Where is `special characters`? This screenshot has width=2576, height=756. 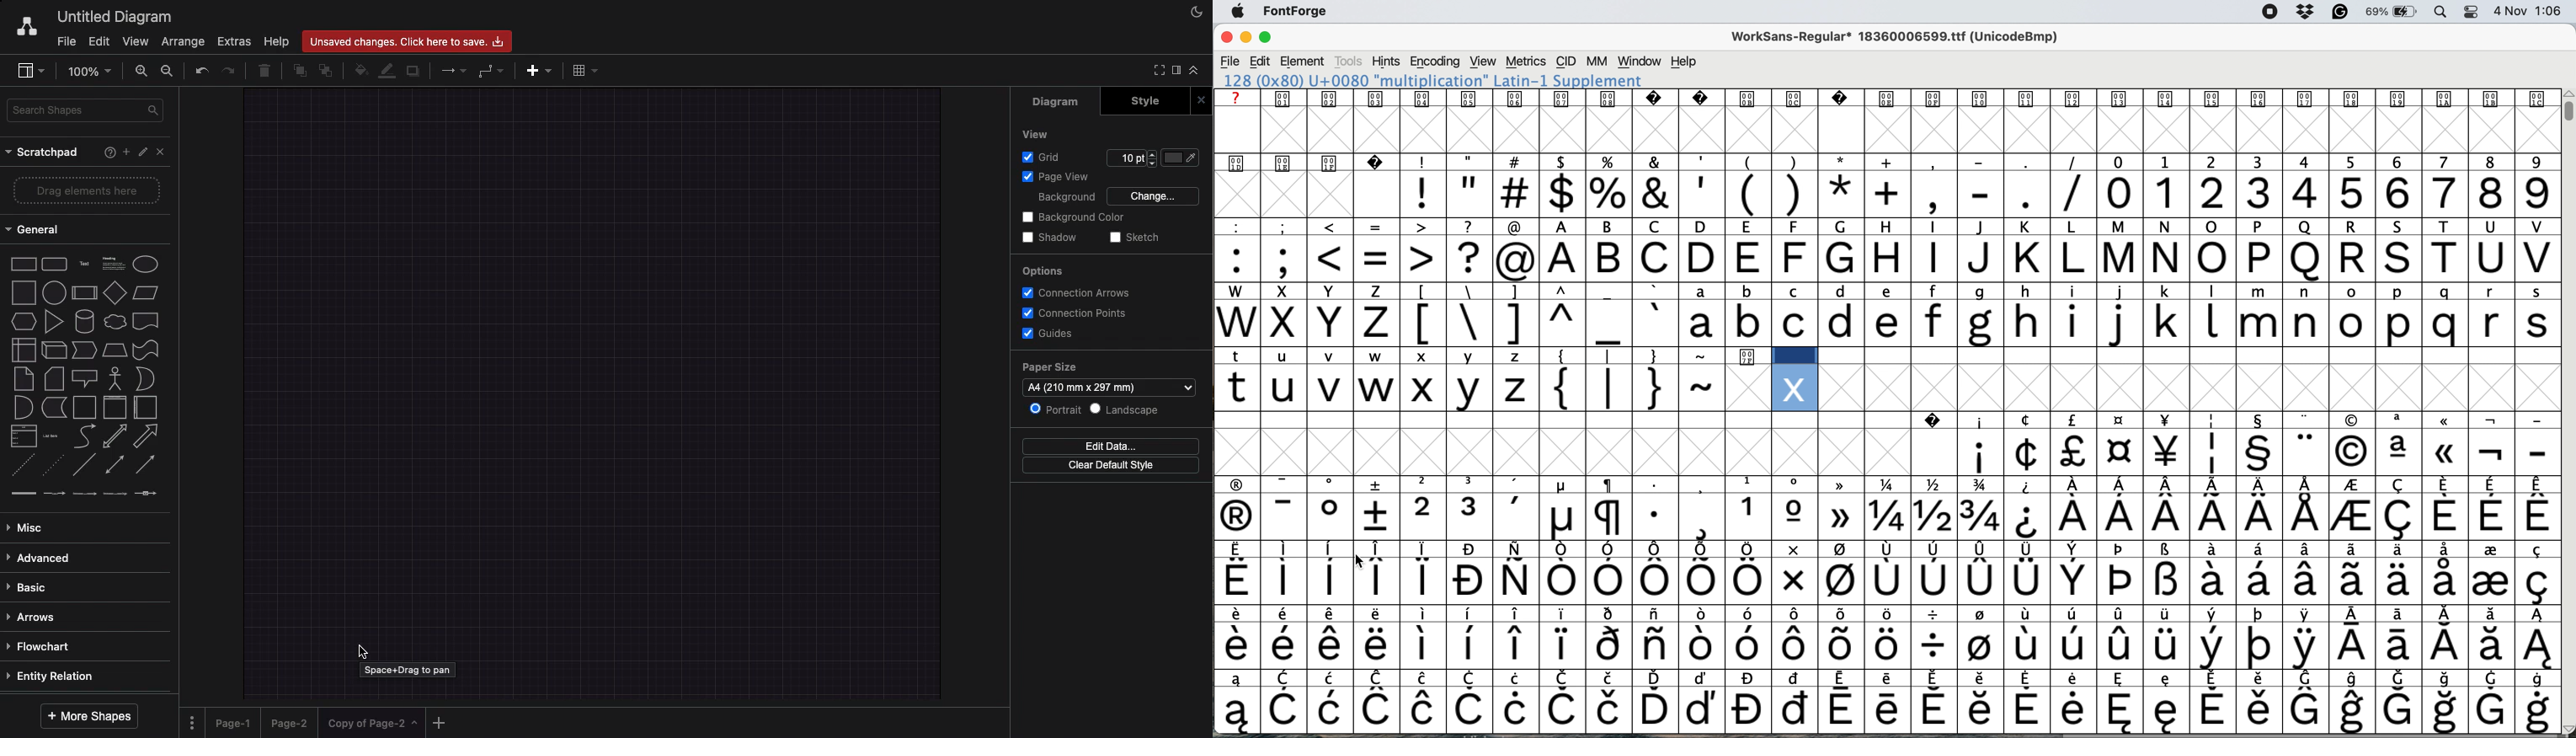 special characters is located at coordinates (1882, 645).